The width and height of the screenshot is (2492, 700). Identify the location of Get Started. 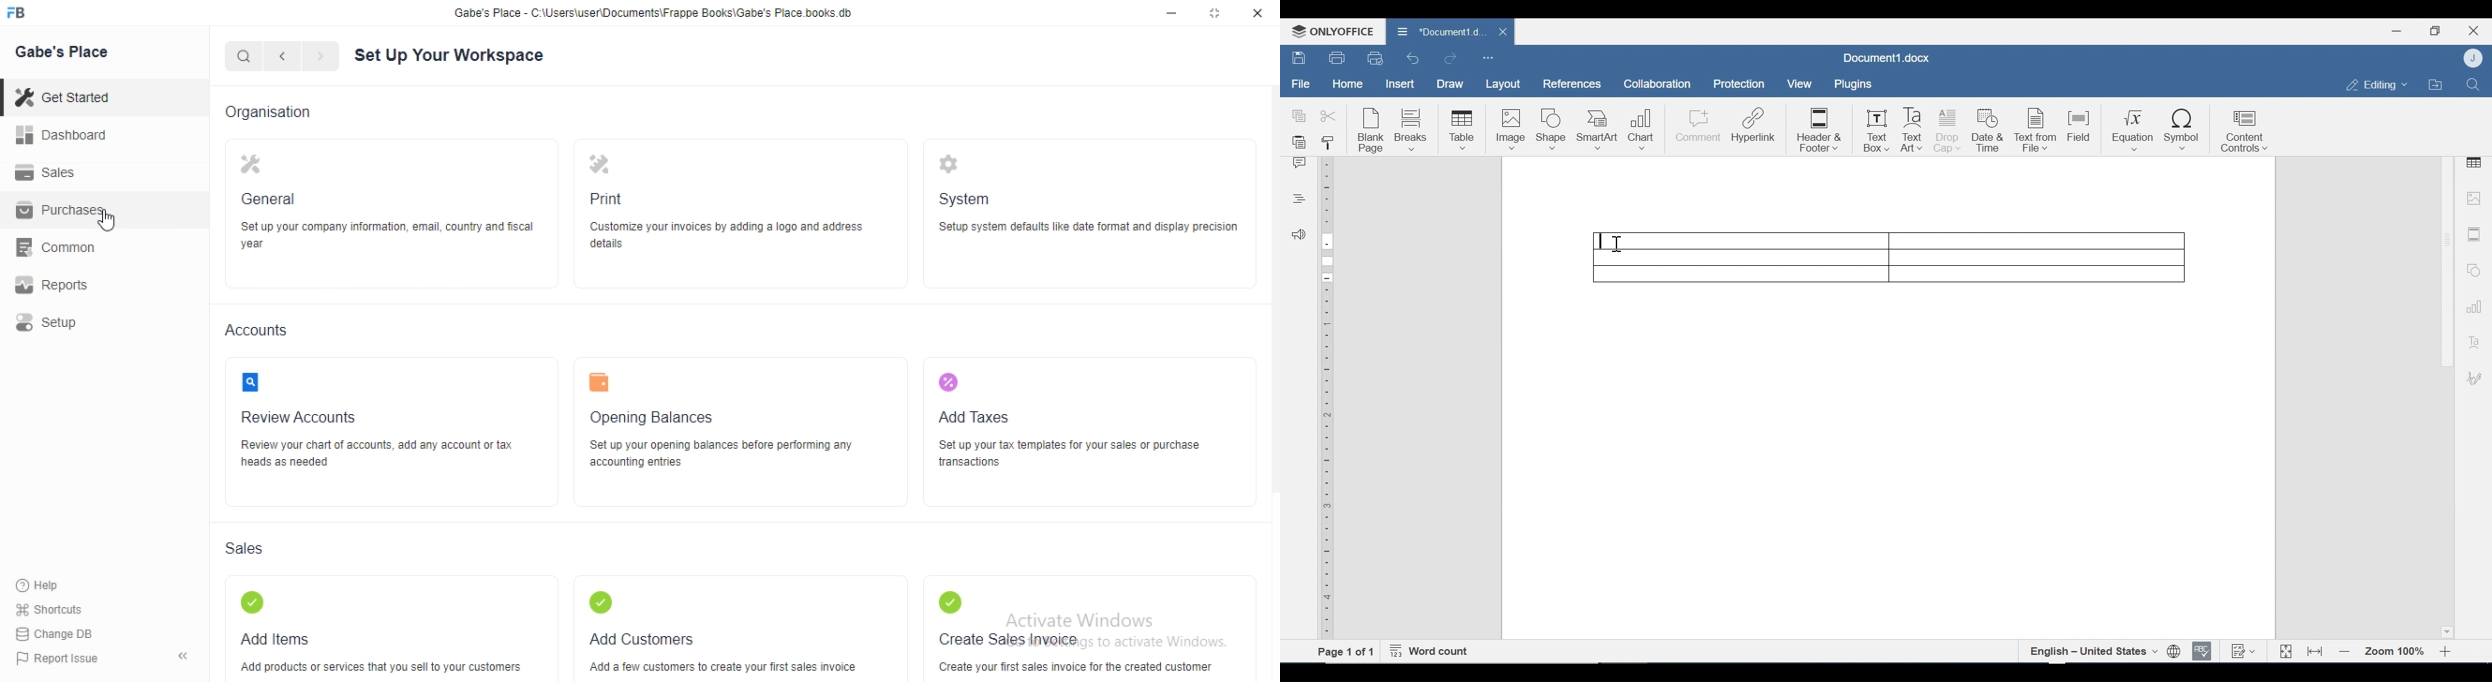
(104, 97).